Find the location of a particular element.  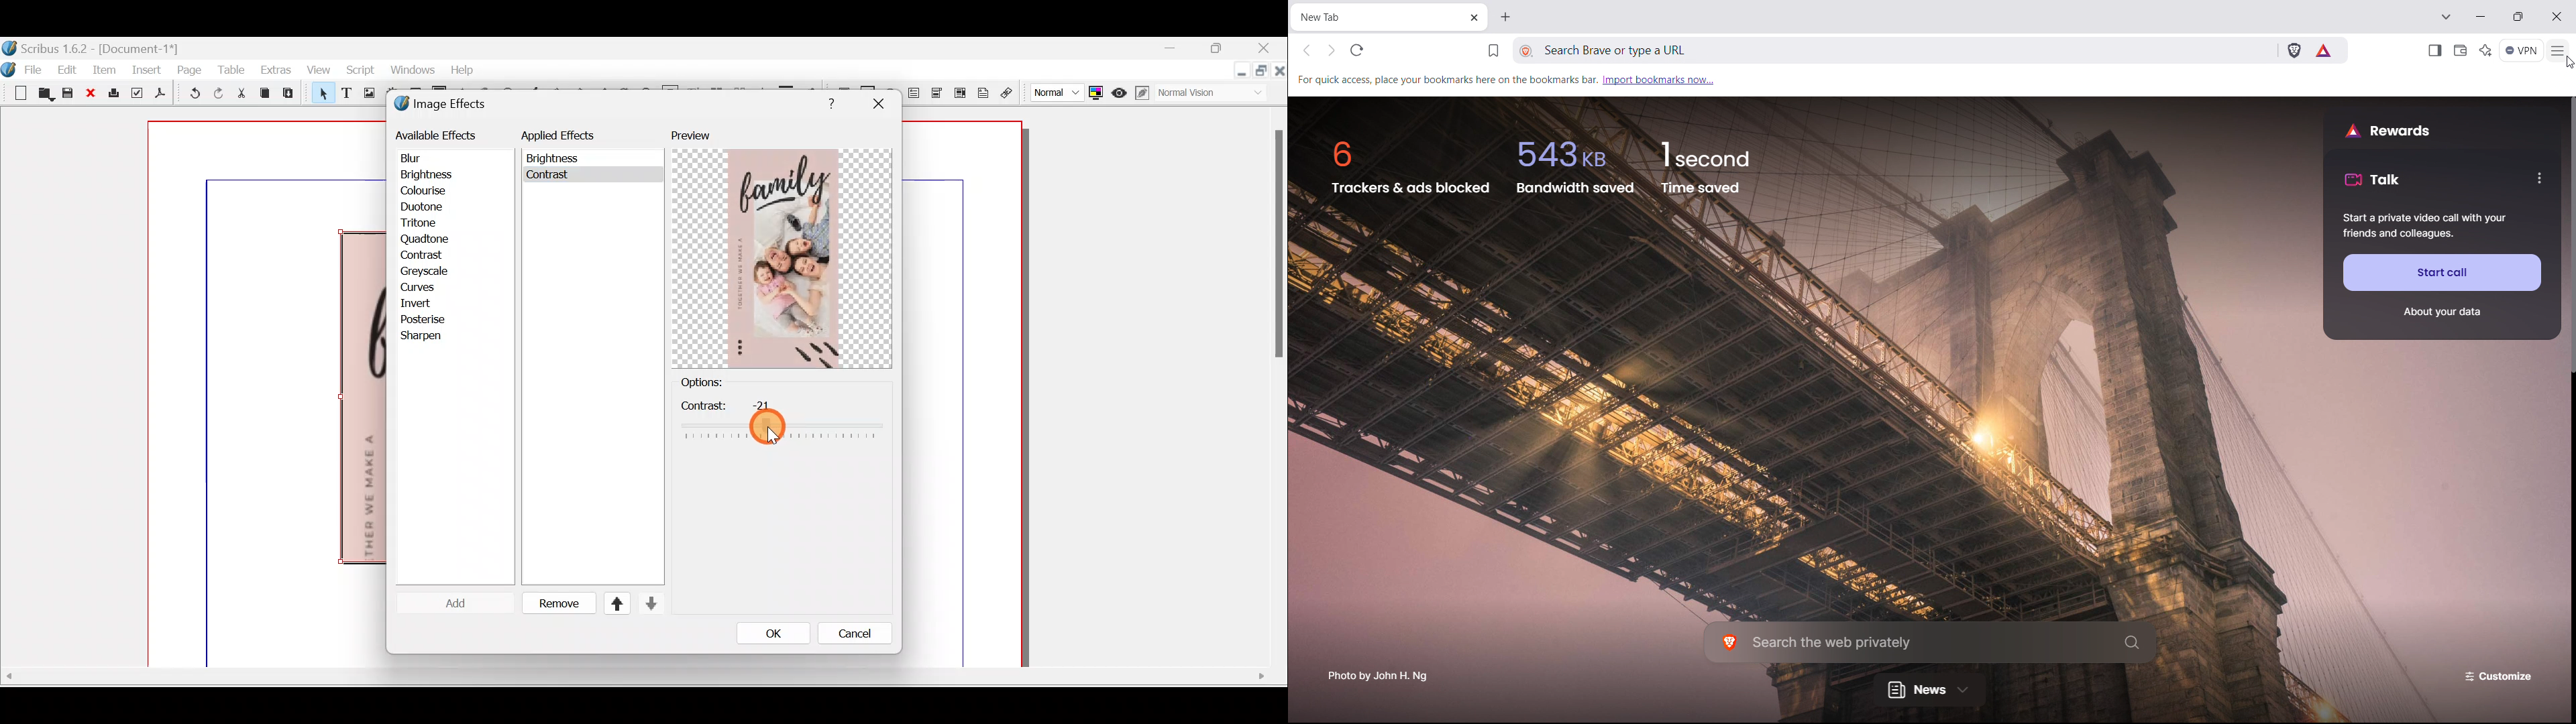

Cursor is located at coordinates (772, 436).